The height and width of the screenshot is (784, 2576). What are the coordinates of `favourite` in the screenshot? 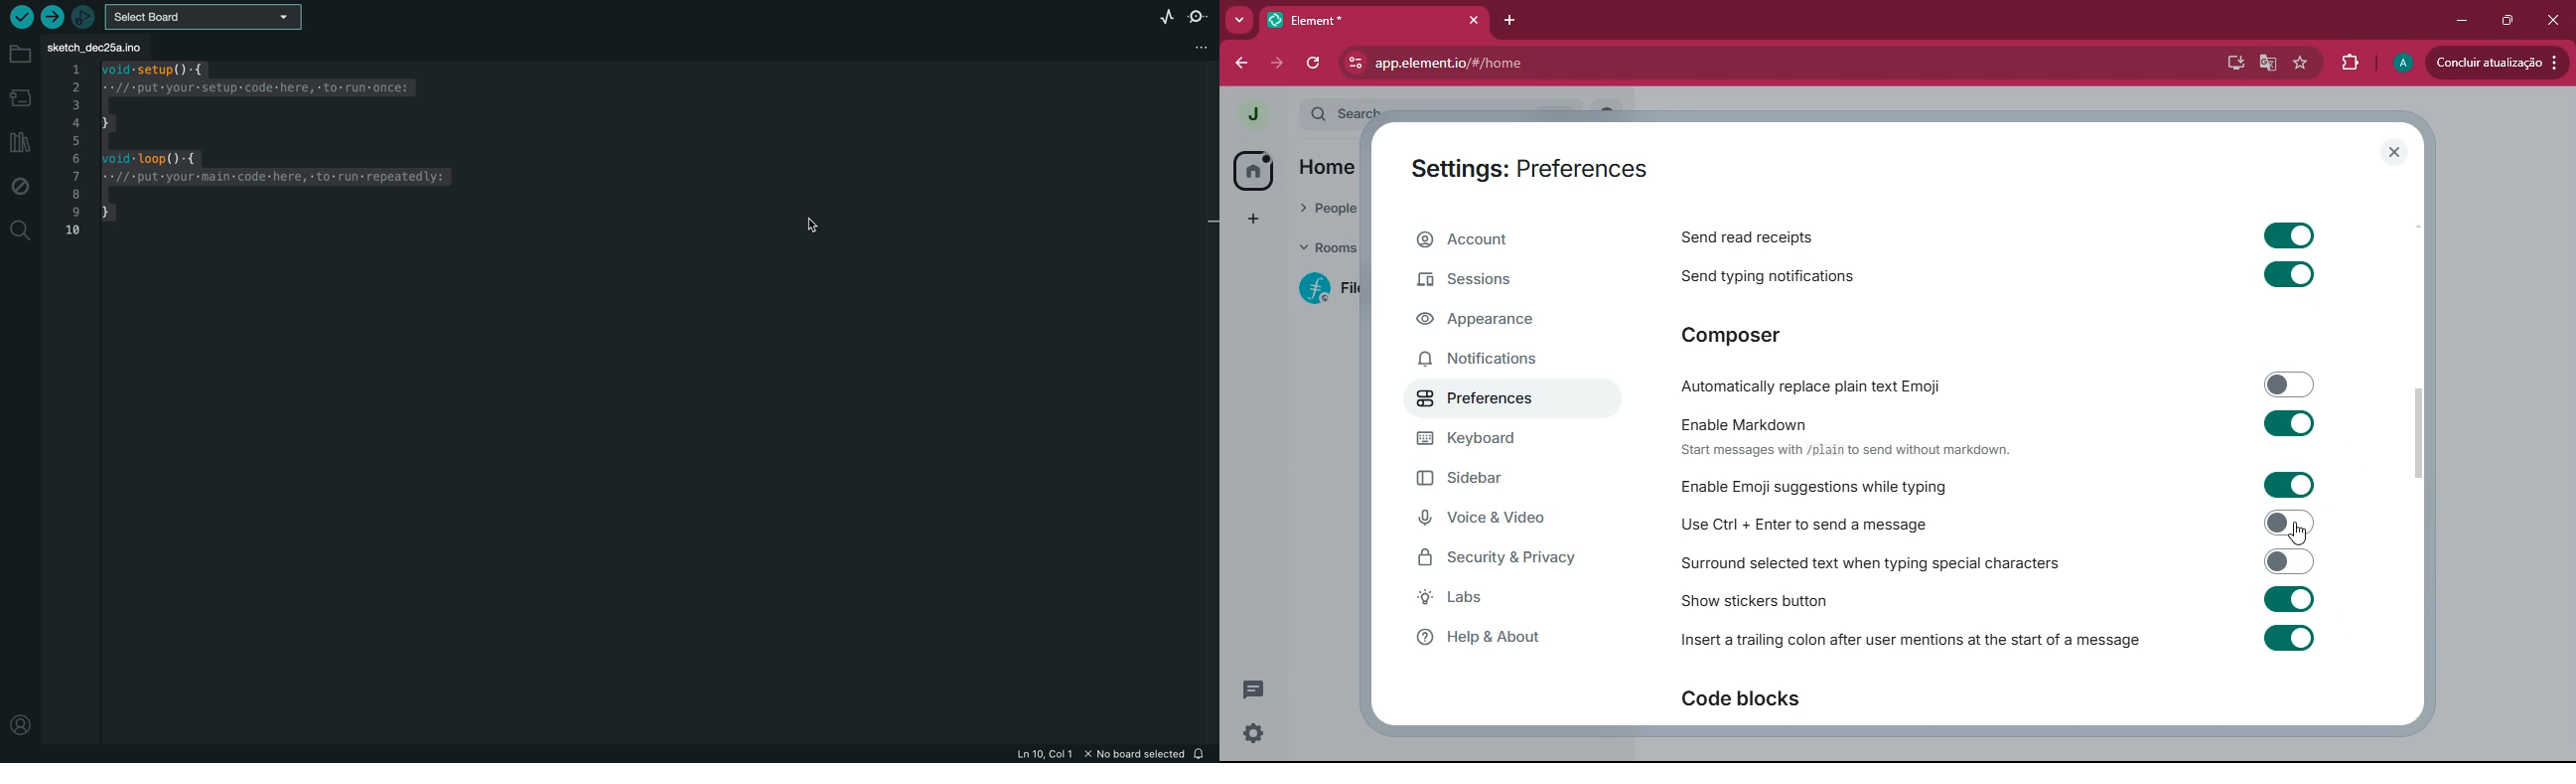 It's located at (2303, 63).